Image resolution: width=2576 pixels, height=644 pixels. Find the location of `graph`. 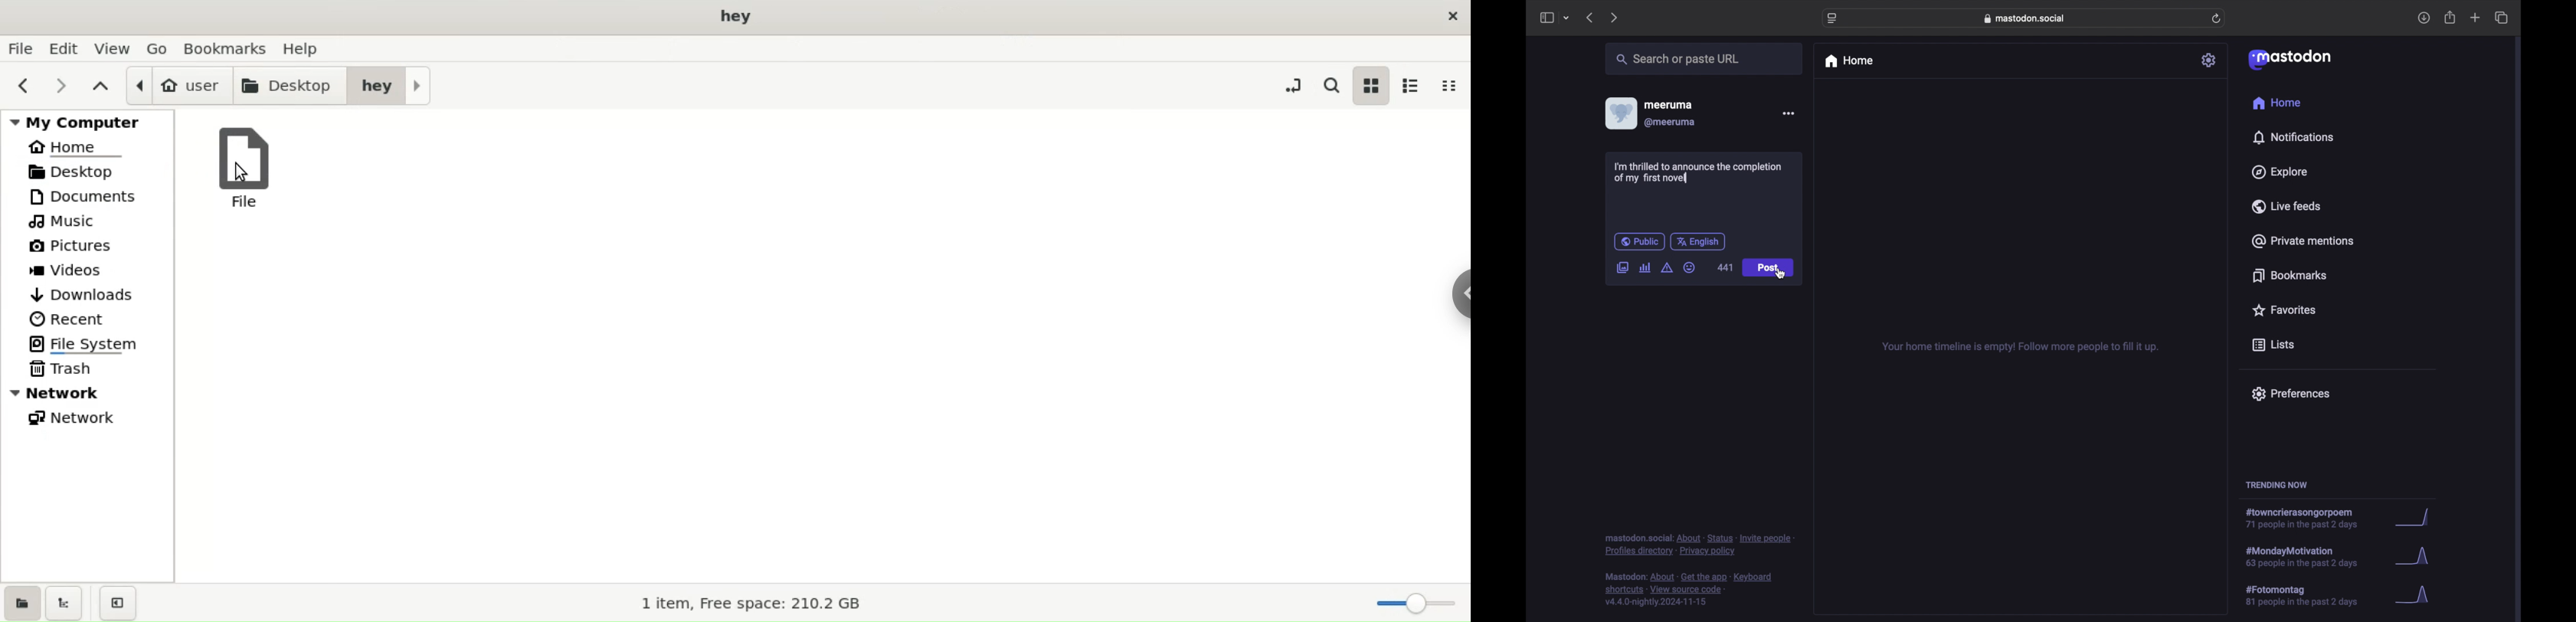

graph is located at coordinates (2417, 518).